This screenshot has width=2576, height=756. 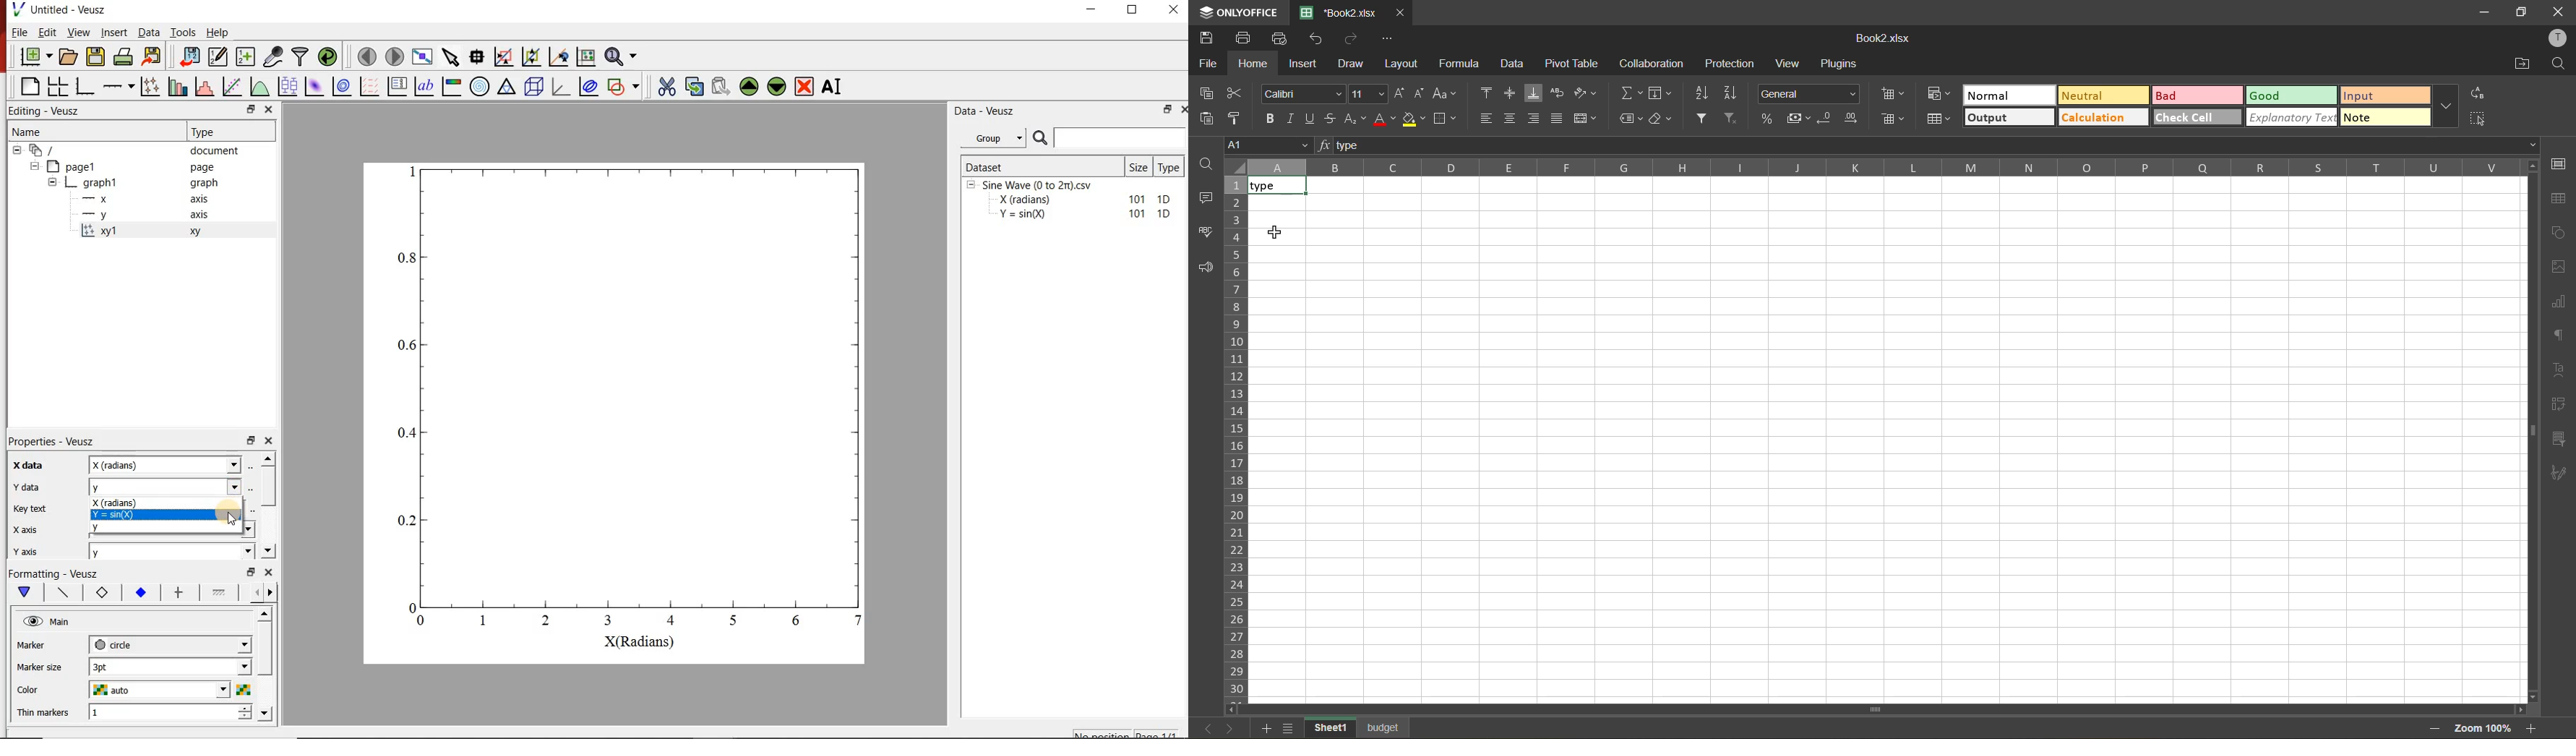 What do you see at coordinates (1320, 39) in the screenshot?
I see `undo` at bounding box center [1320, 39].